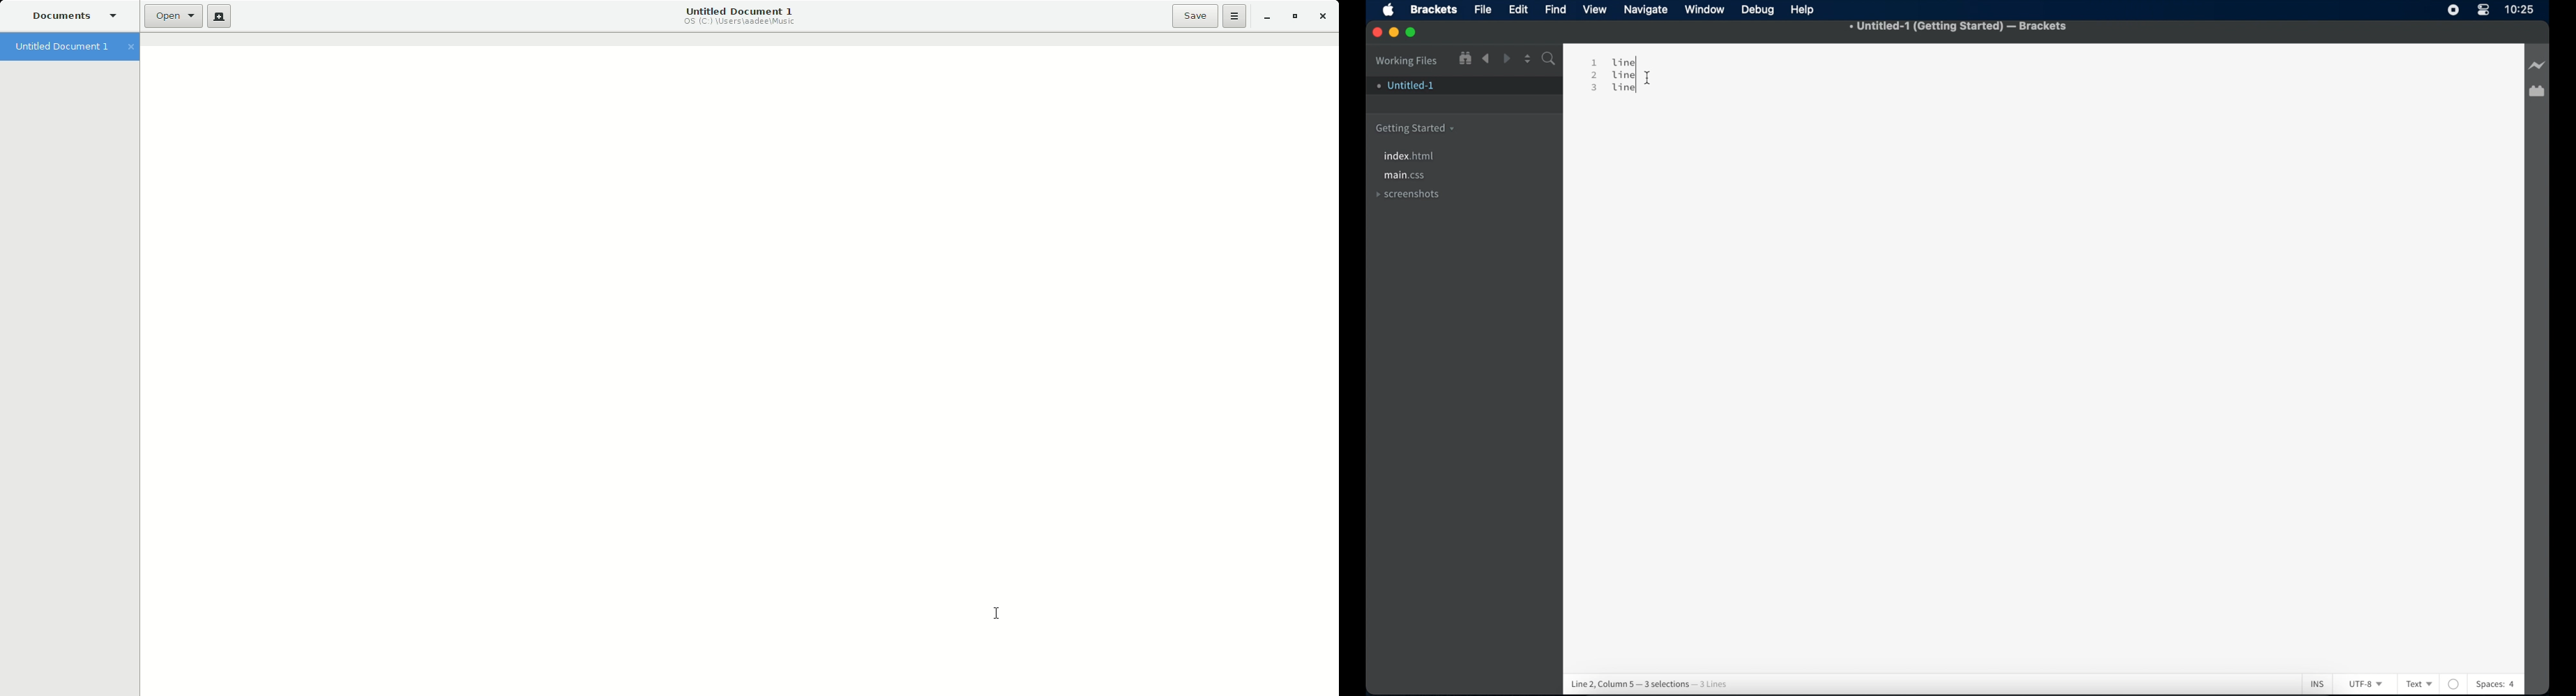 The height and width of the screenshot is (700, 2576). What do you see at coordinates (1408, 193) in the screenshot?
I see `screenshots` at bounding box center [1408, 193].